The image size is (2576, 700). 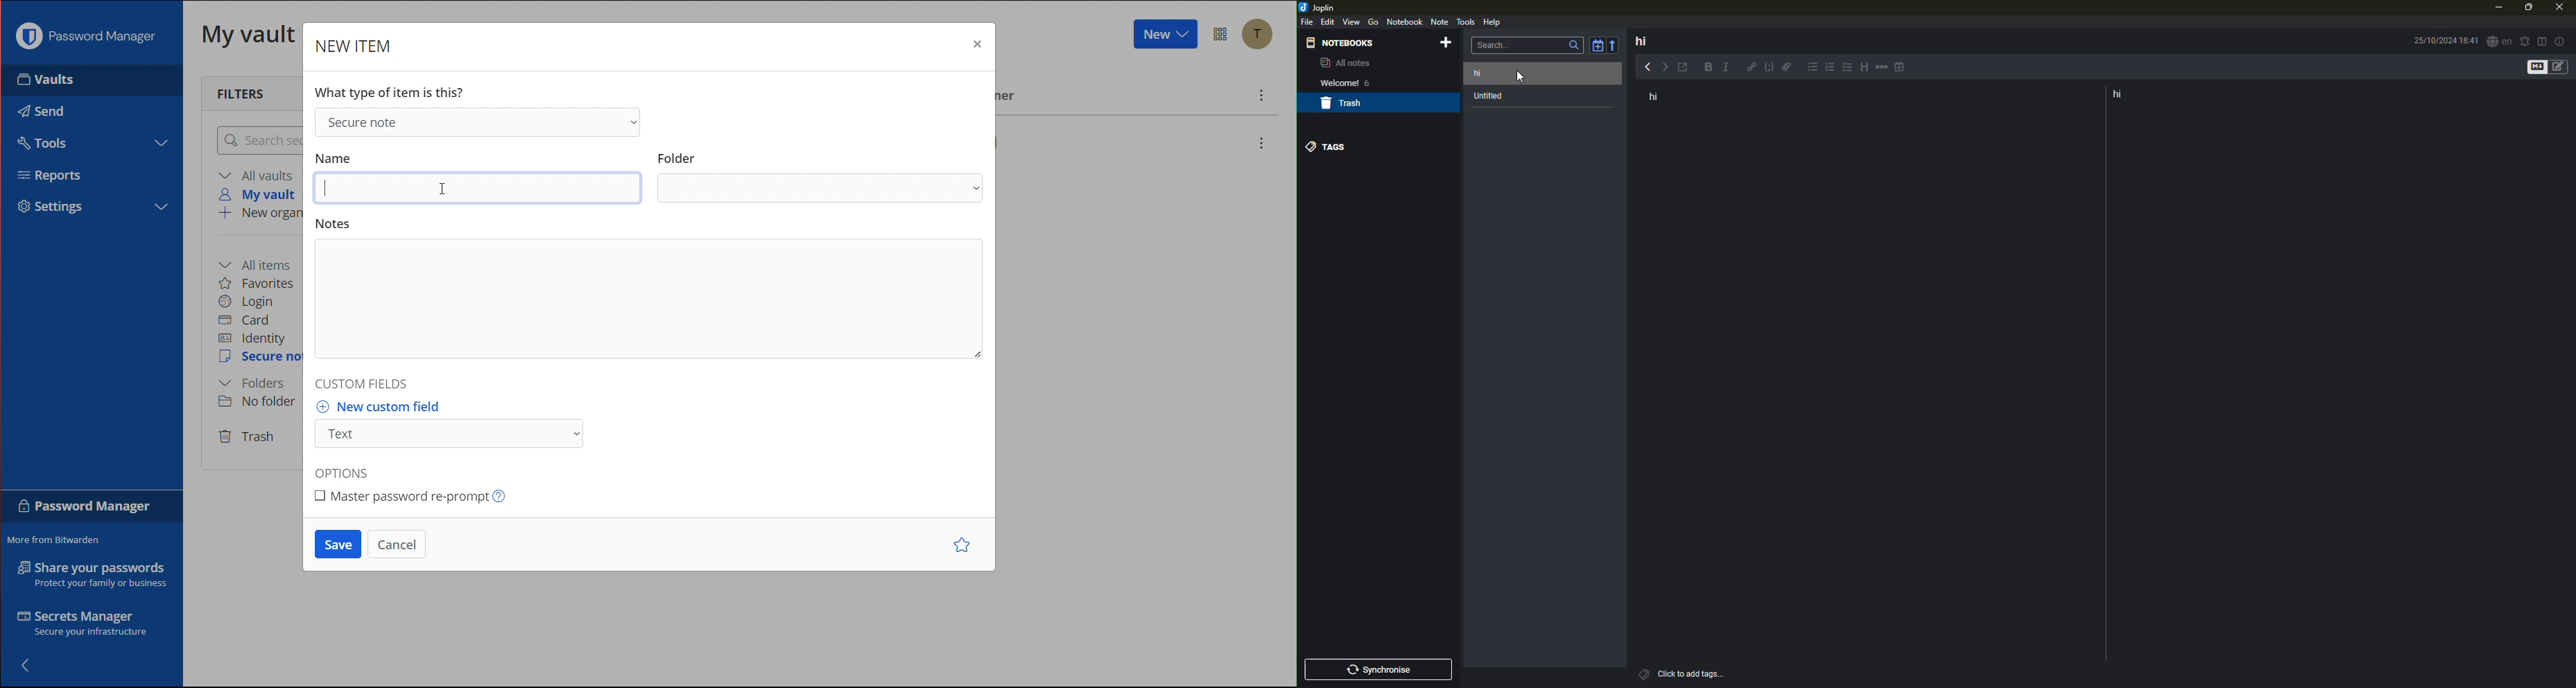 What do you see at coordinates (69, 80) in the screenshot?
I see `Vaults` at bounding box center [69, 80].